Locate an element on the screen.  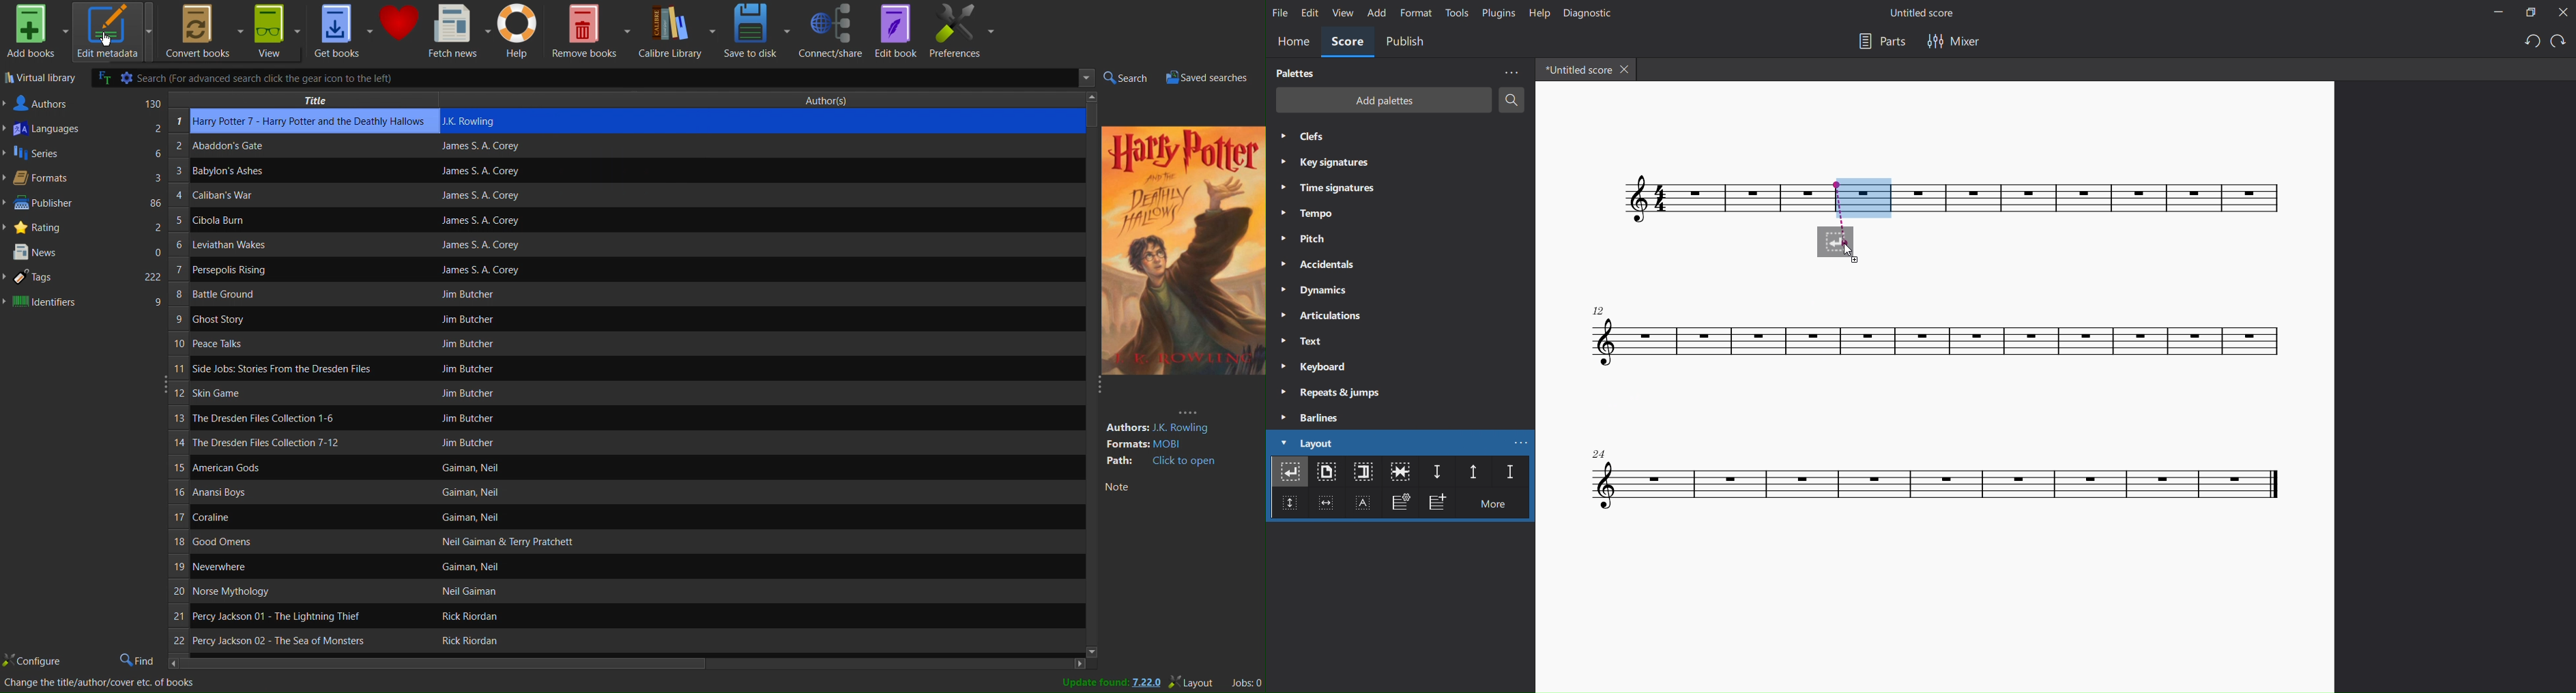
scrollbar is located at coordinates (1089, 376).